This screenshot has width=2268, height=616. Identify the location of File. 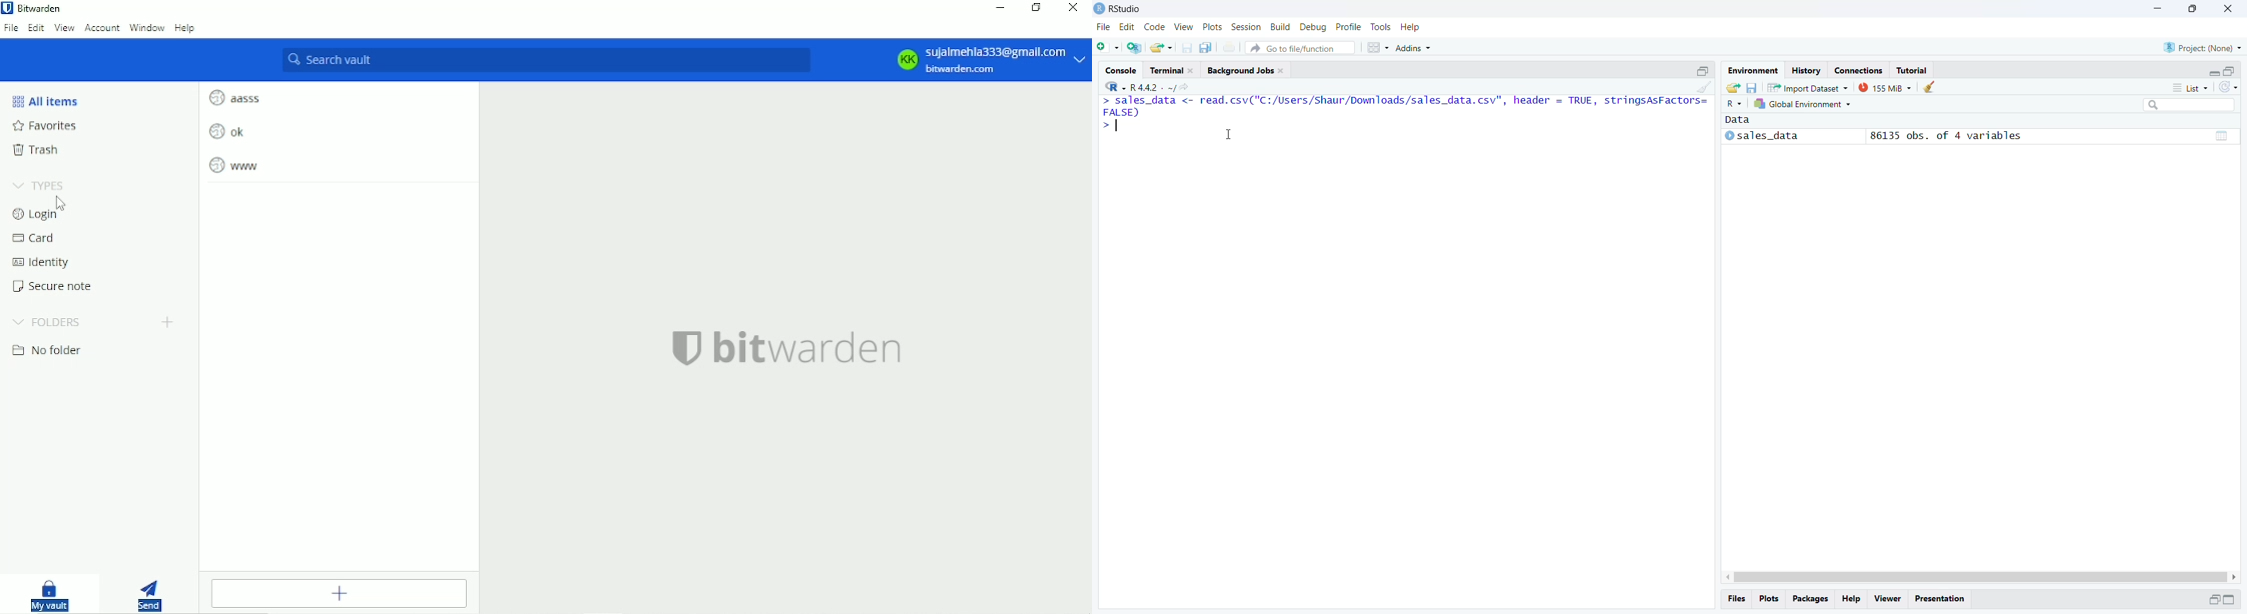
(1103, 28).